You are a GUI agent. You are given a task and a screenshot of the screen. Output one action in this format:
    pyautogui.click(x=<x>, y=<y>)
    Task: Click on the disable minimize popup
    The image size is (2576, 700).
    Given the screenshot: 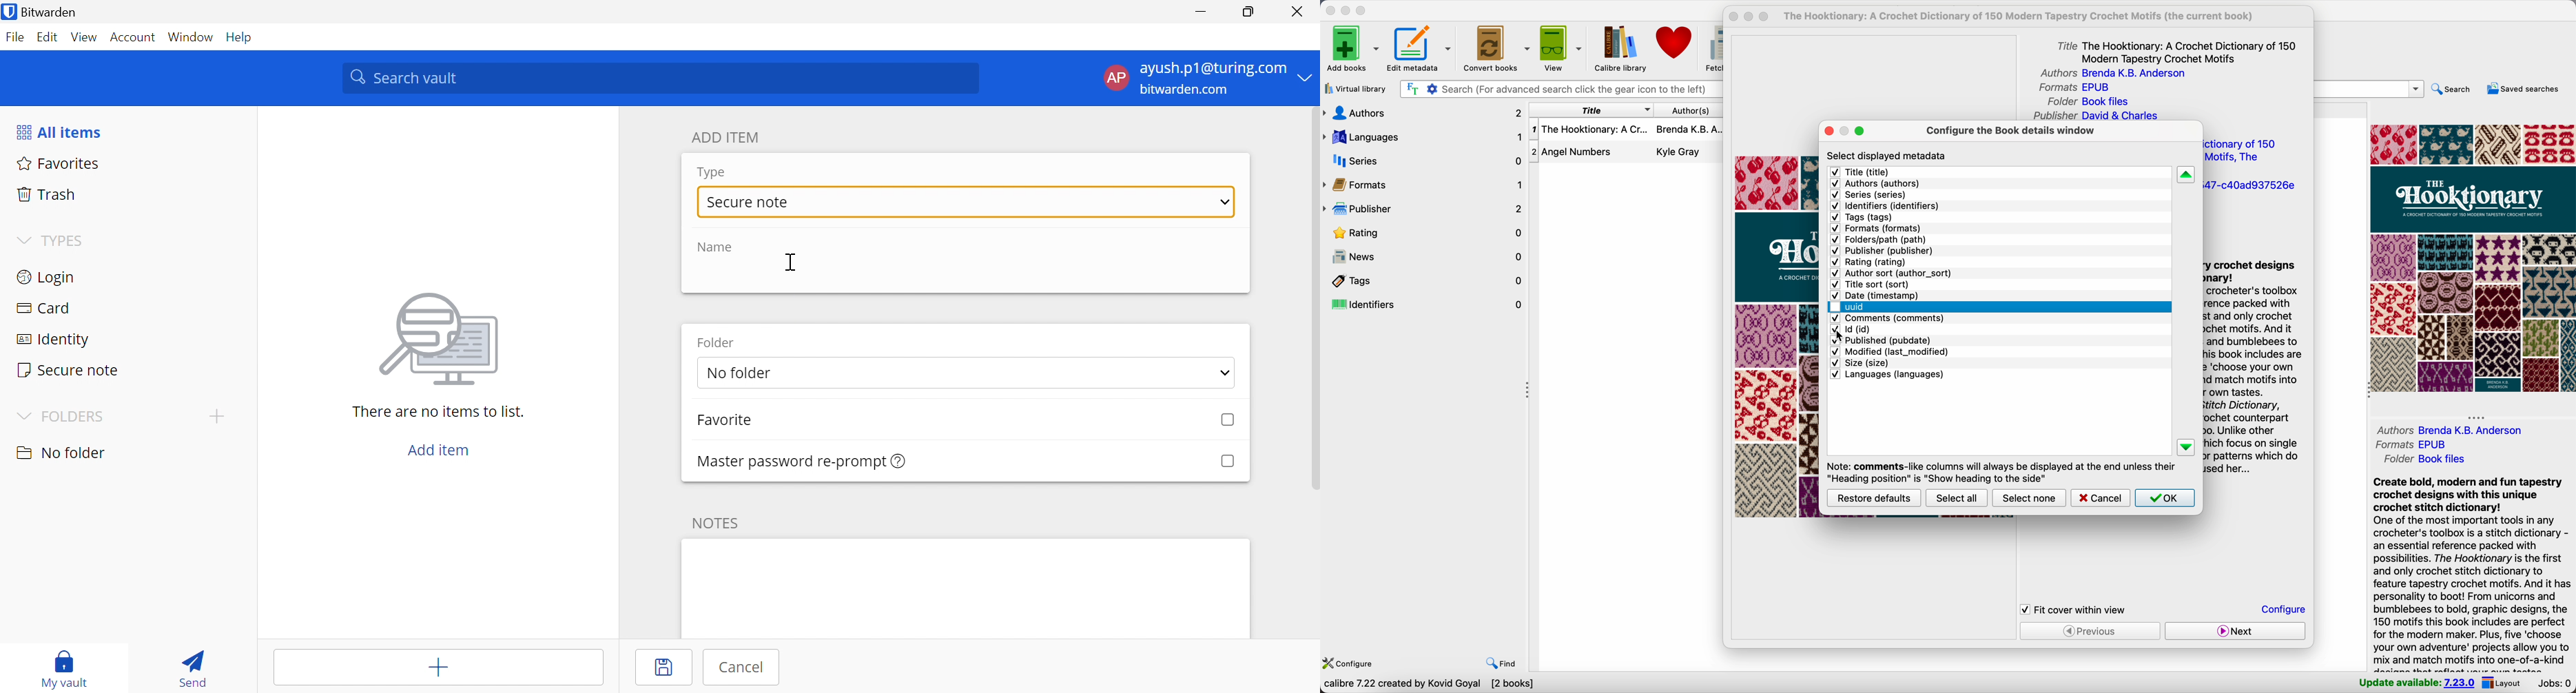 What is the action you would take?
    pyautogui.click(x=1751, y=17)
    